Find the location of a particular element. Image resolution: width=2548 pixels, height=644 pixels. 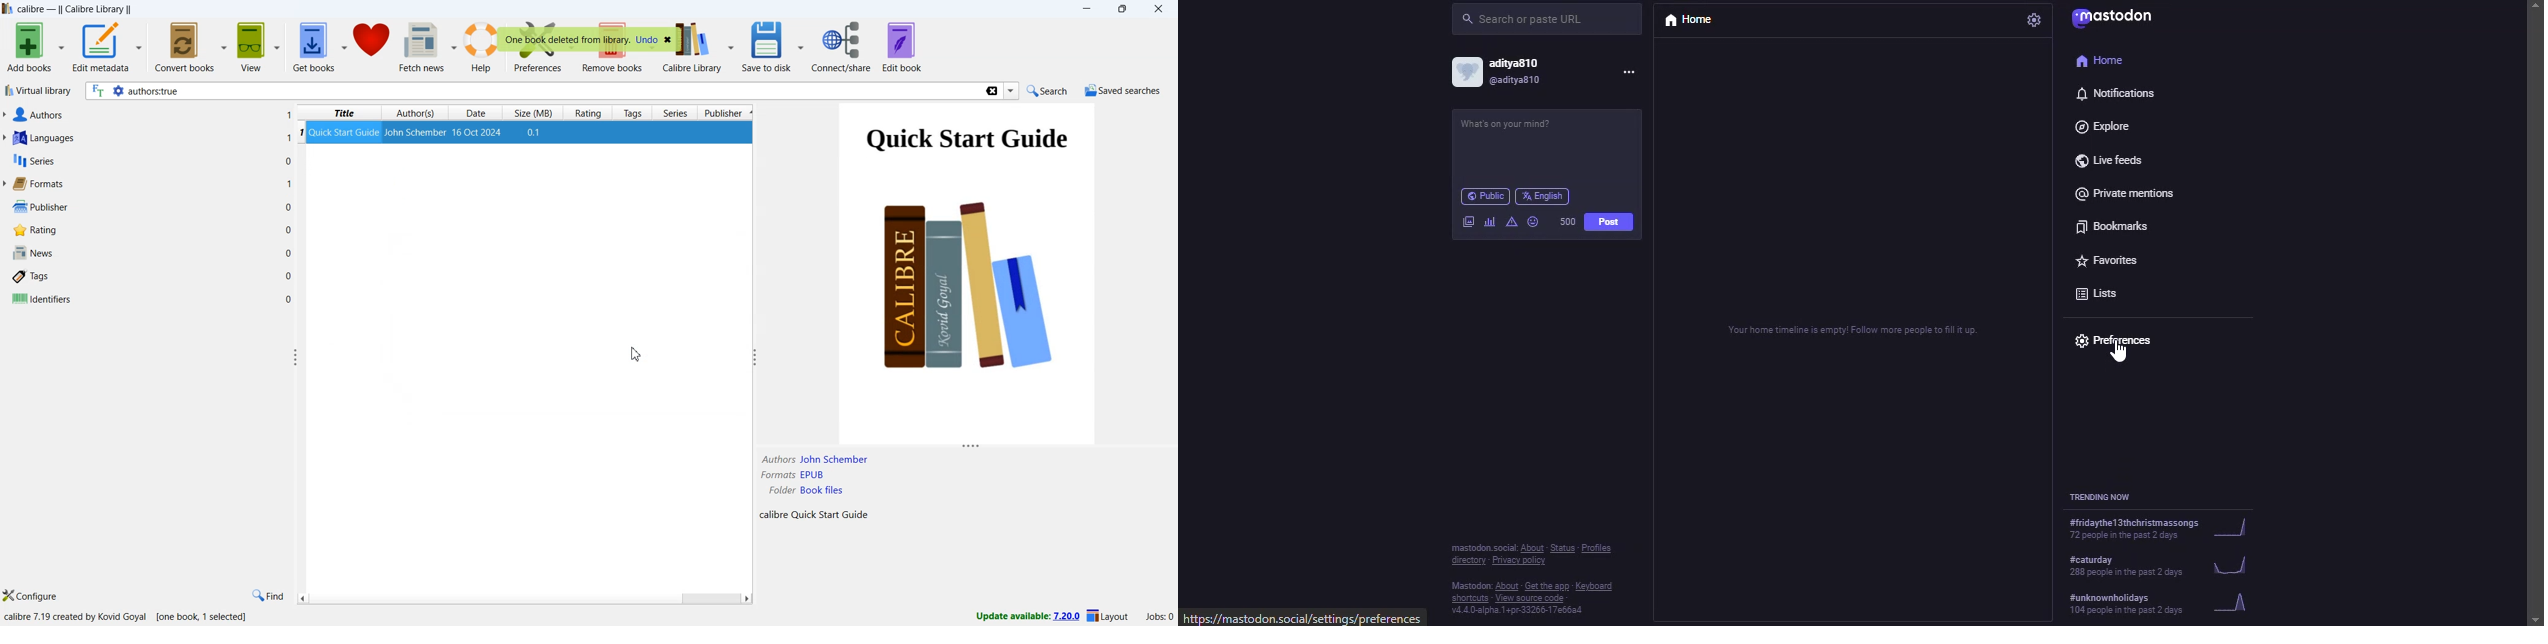

donate to support calibre is located at coordinates (373, 43).